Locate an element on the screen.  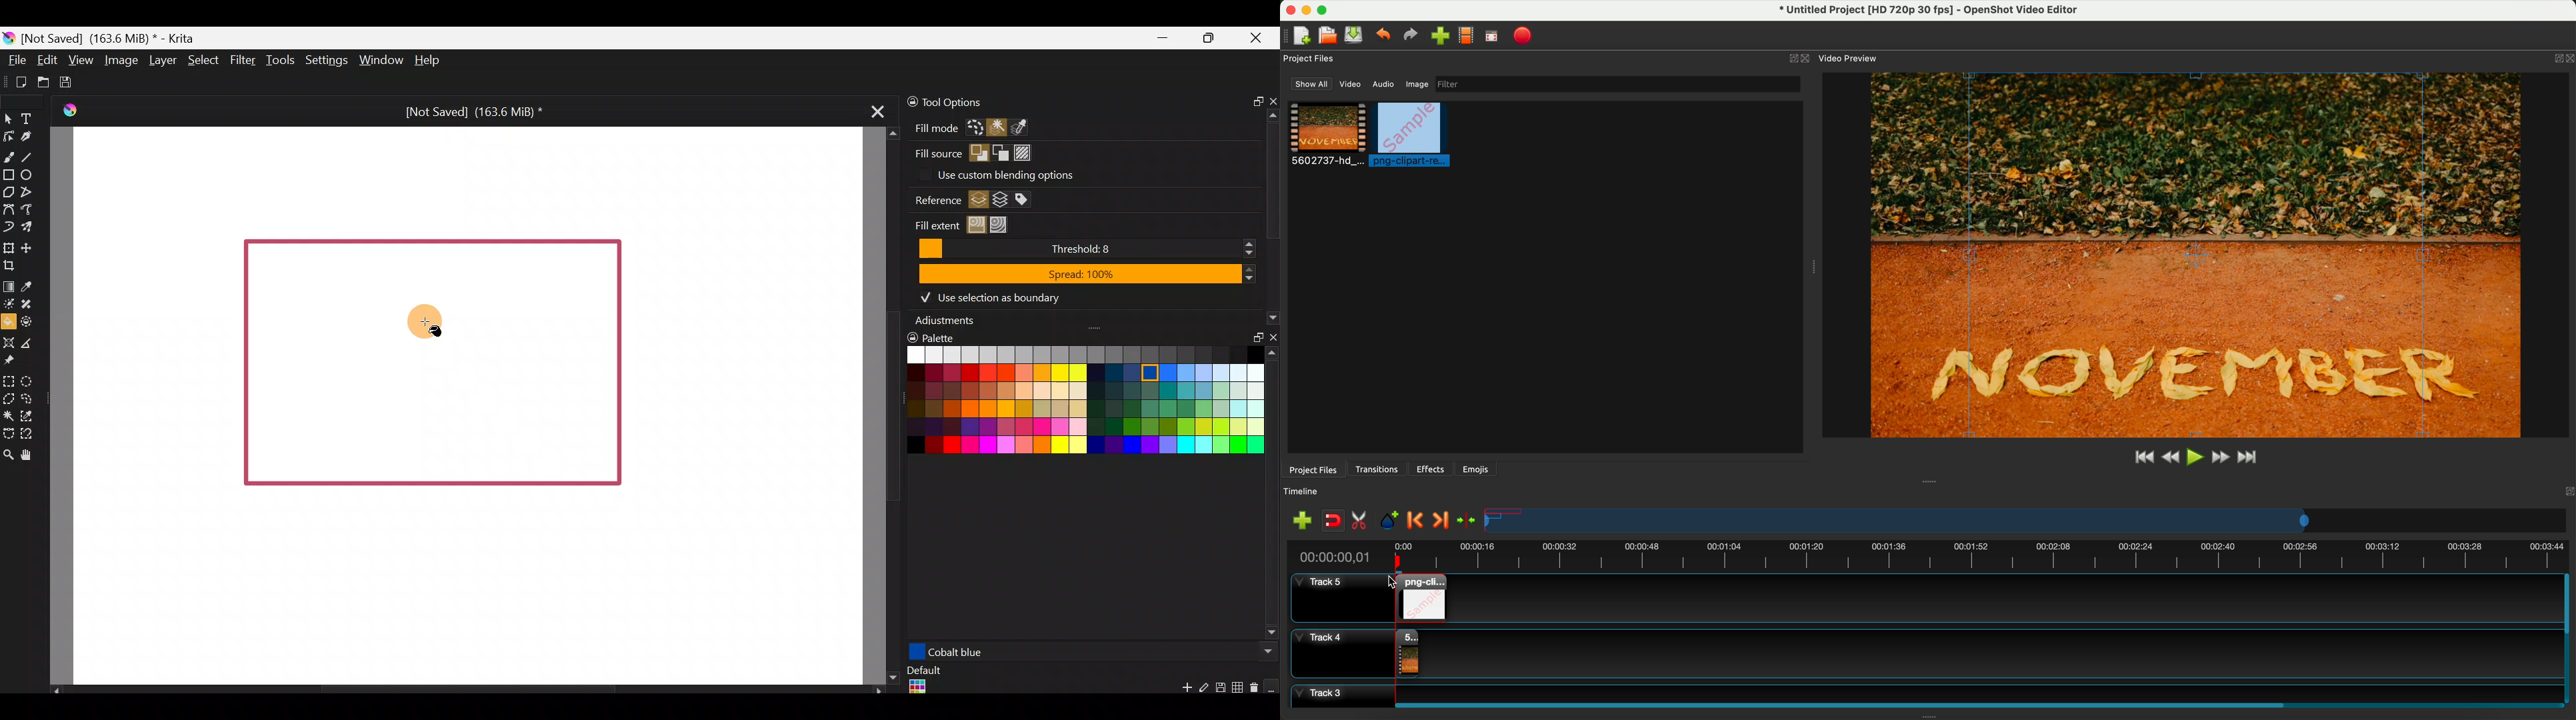
transitions is located at coordinates (1378, 470).